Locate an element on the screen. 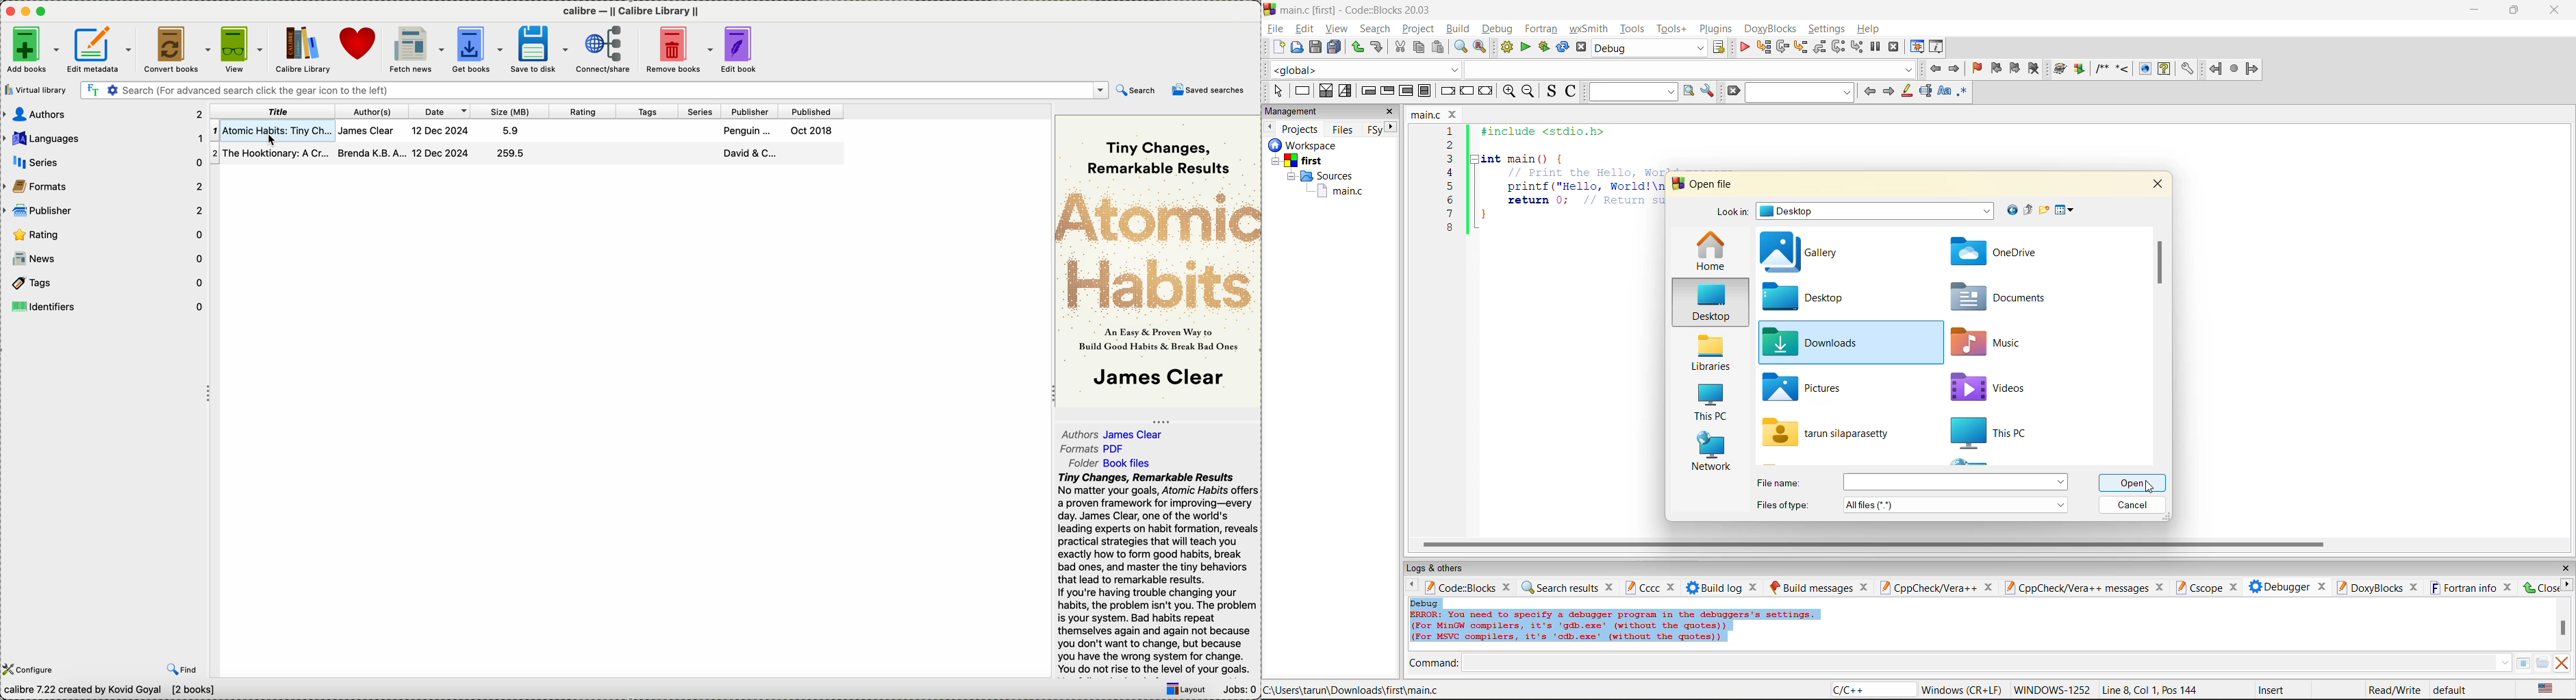 This screenshot has height=700, width=2576. news is located at coordinates (109, 258).